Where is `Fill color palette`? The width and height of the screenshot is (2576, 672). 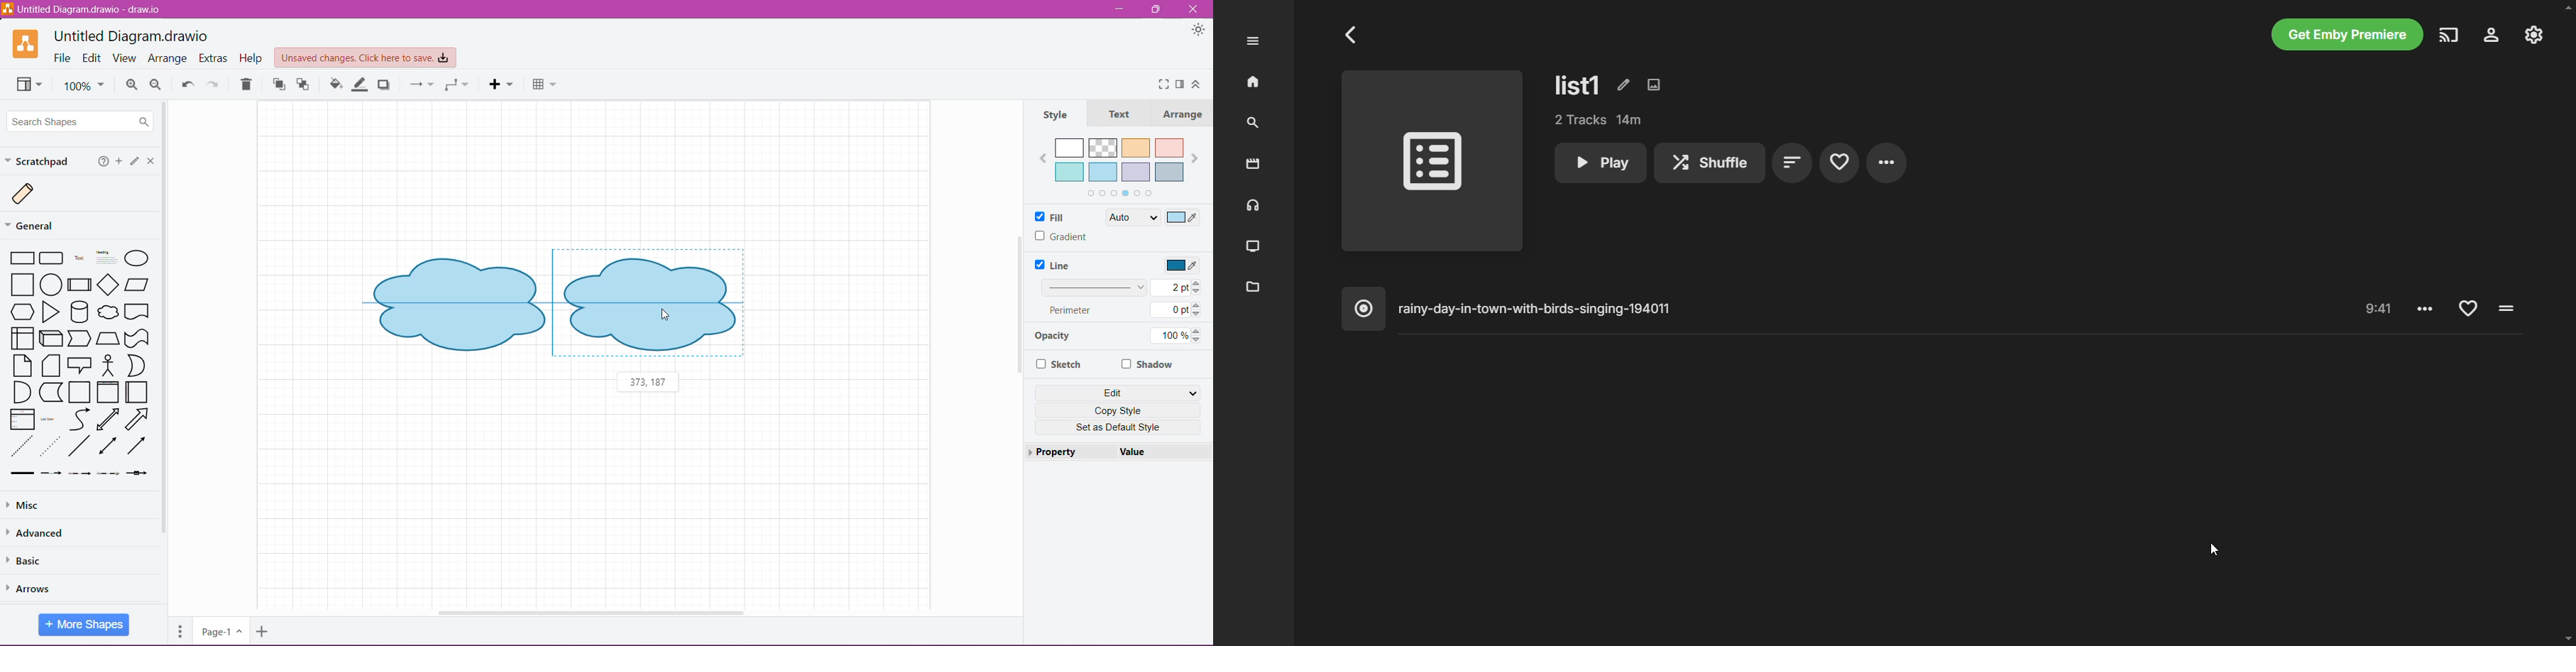 Fill color palette is located at coordinates (1119, 167).